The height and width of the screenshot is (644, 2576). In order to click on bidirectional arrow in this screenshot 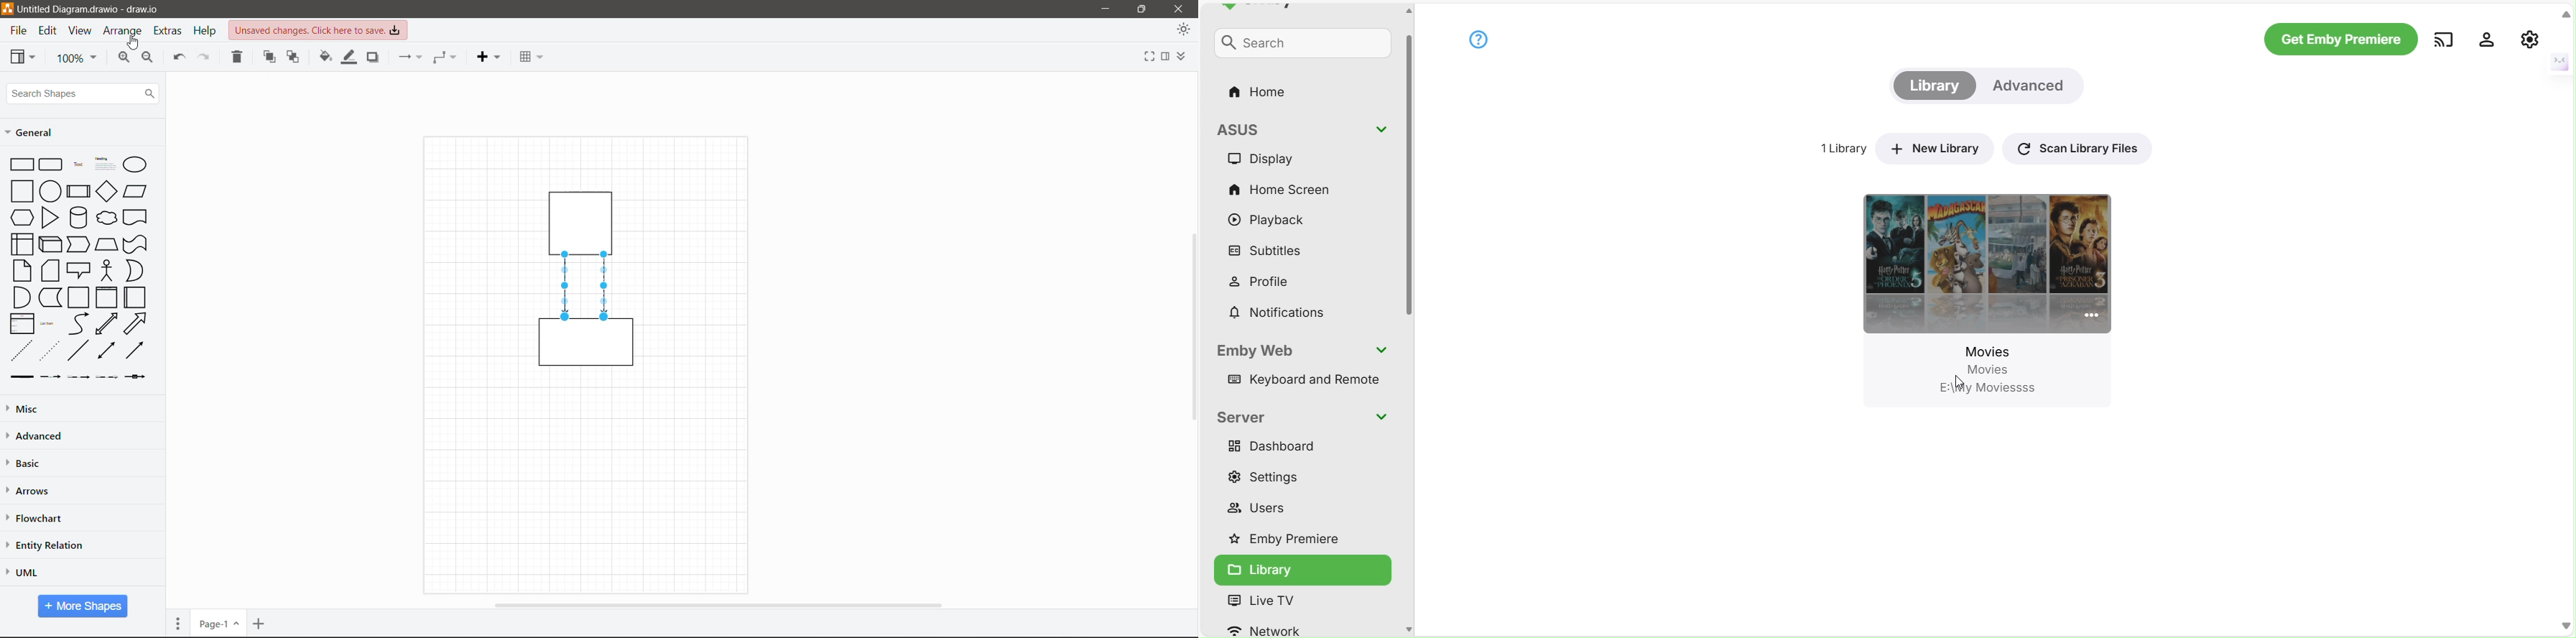, I will do `click(107, 324)`.